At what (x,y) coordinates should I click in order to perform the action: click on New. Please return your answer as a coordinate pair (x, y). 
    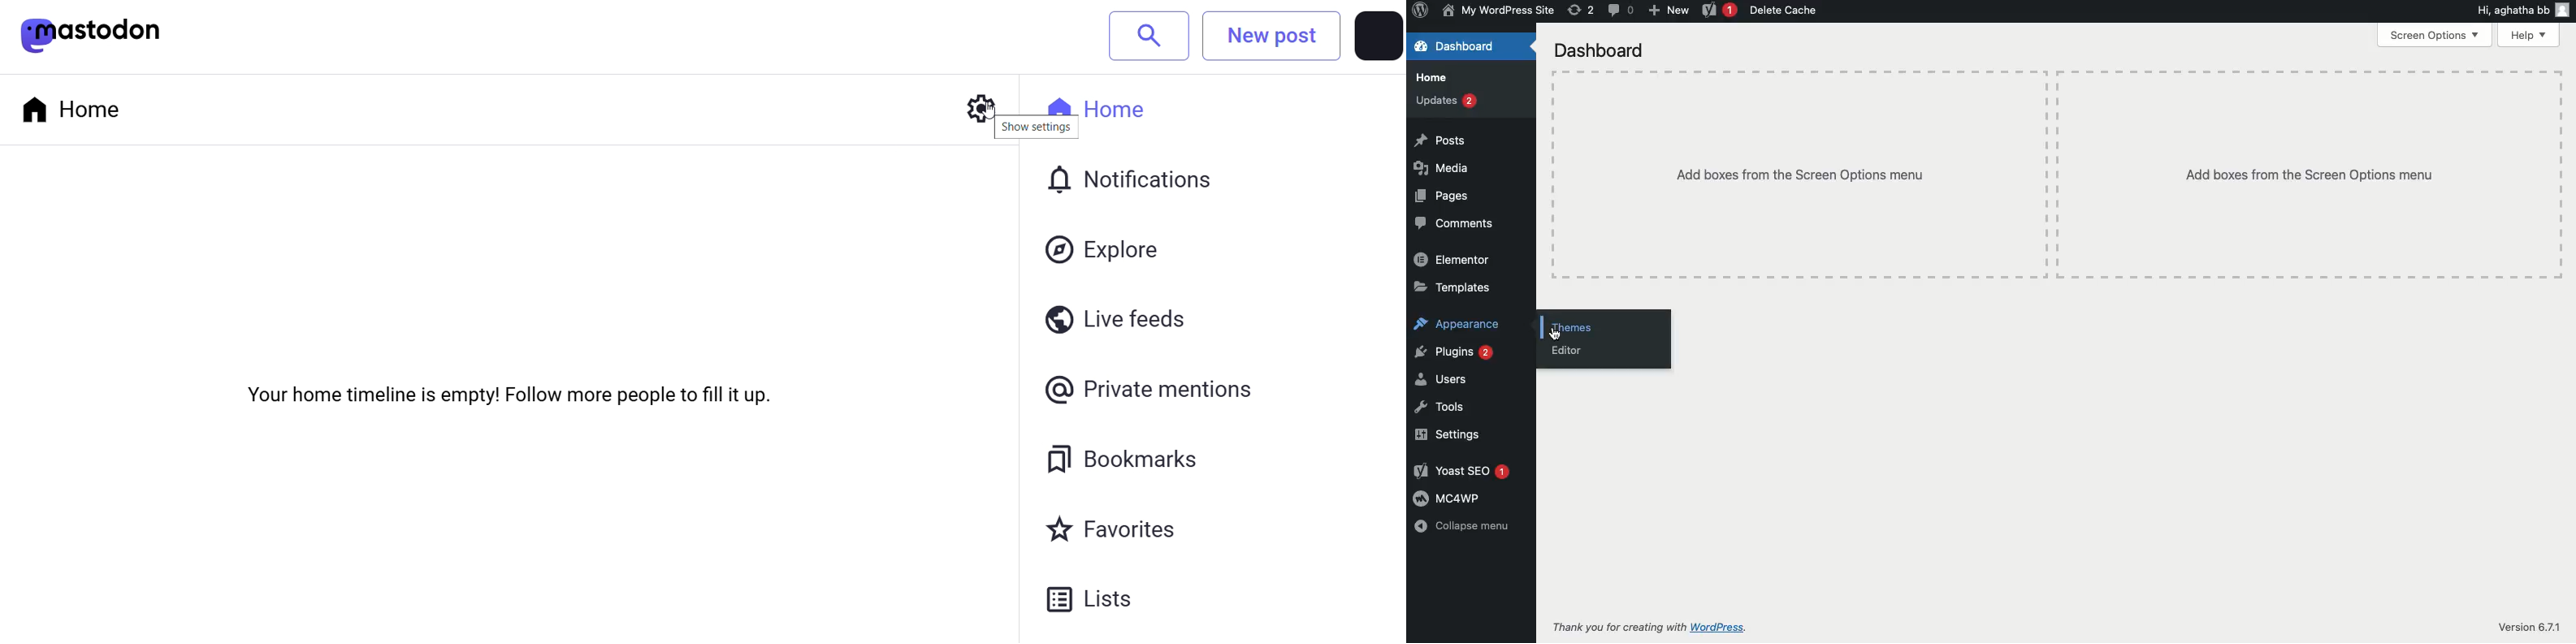
    Looking at the image, I should click on (1669, 11).